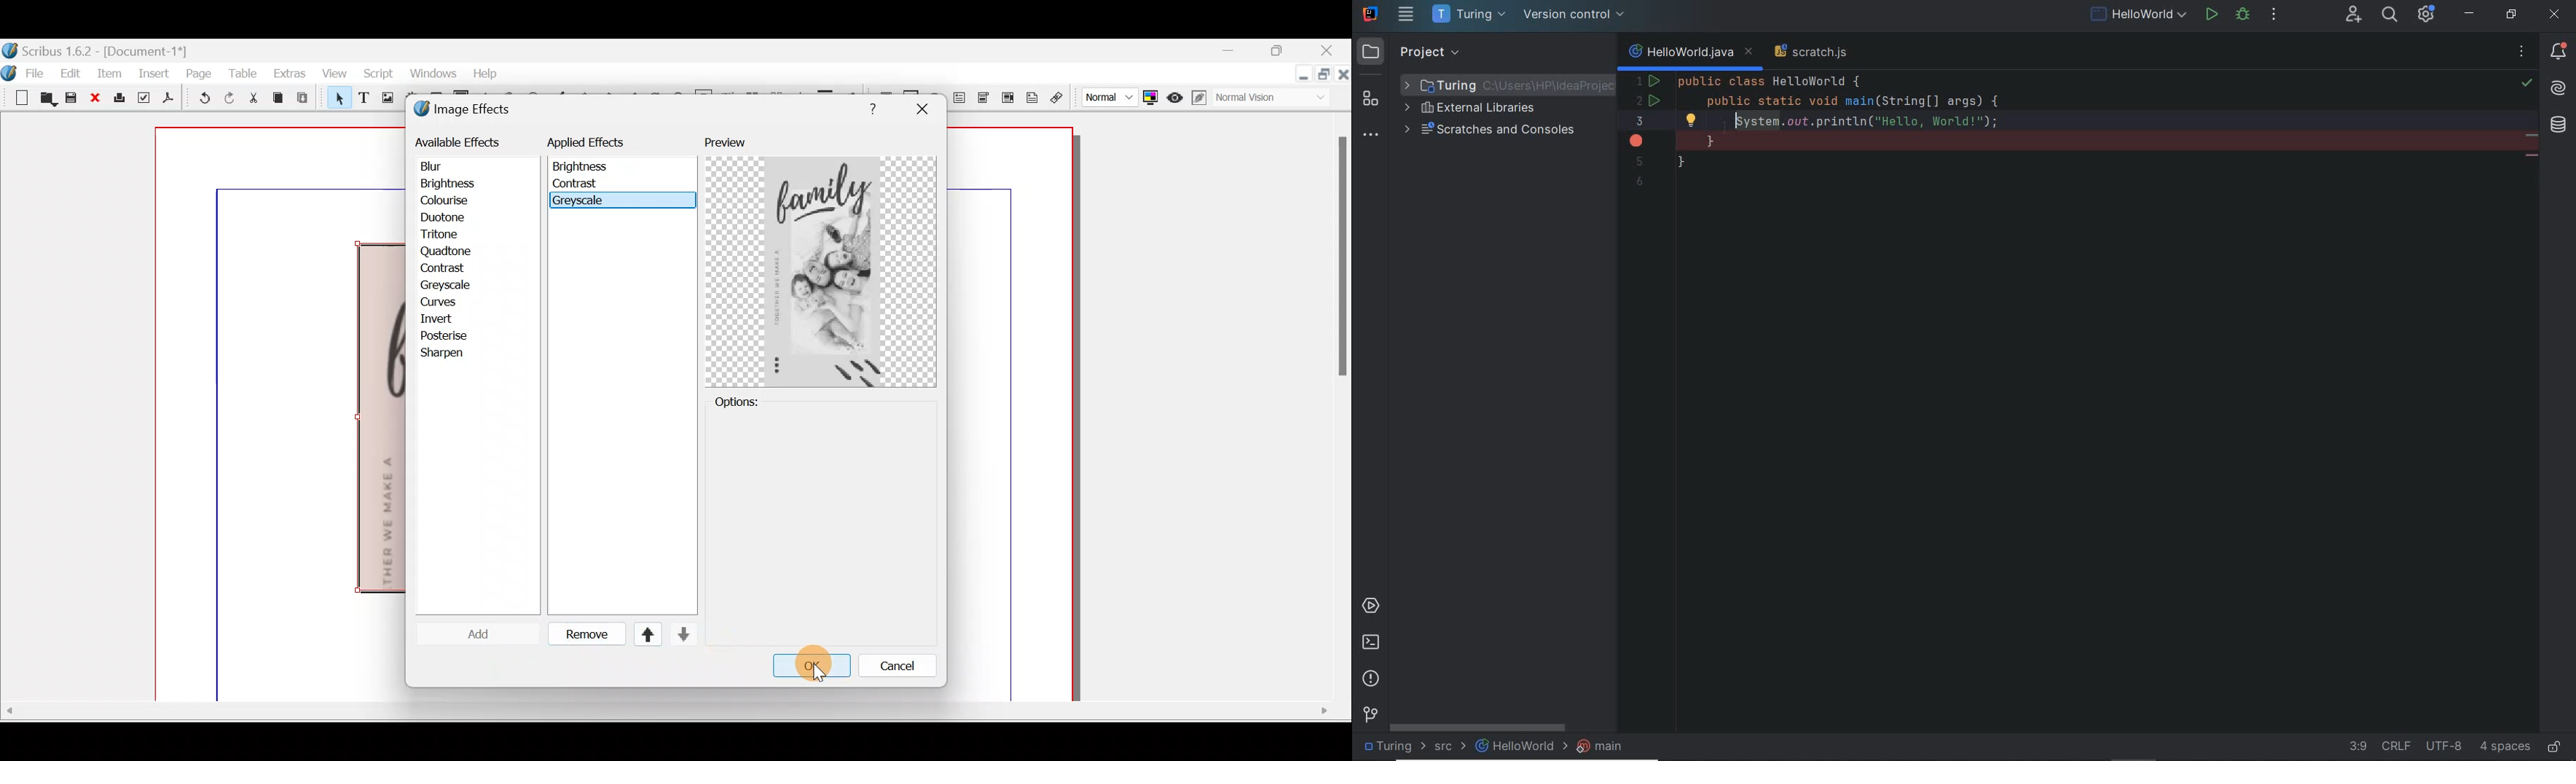 Image resolution: width=2576 pixels, height=784 pixels. What do you see at coordinates (451, 252) in the screenshot?
I see `quadtone` at bounding box center [451, 252].